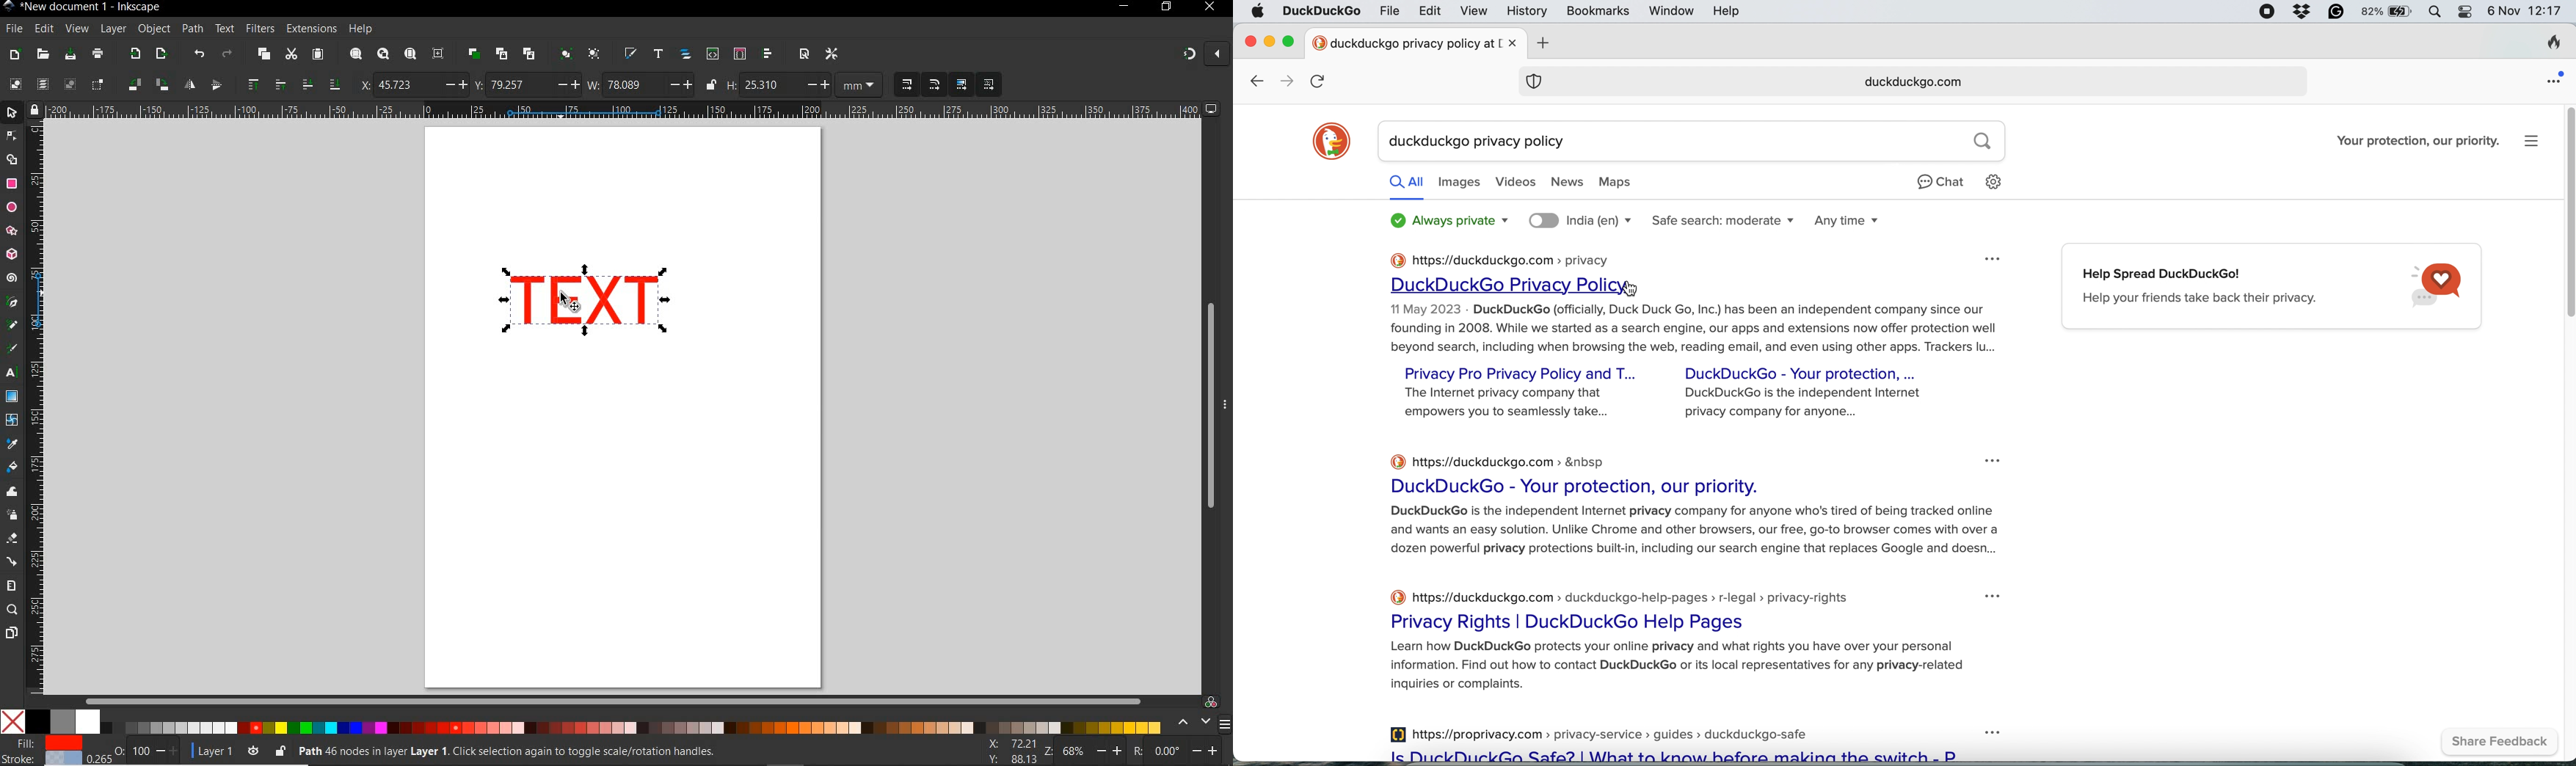 This screenshot has width=2576, height=784. I want to click on REDO, so click(228, 53).